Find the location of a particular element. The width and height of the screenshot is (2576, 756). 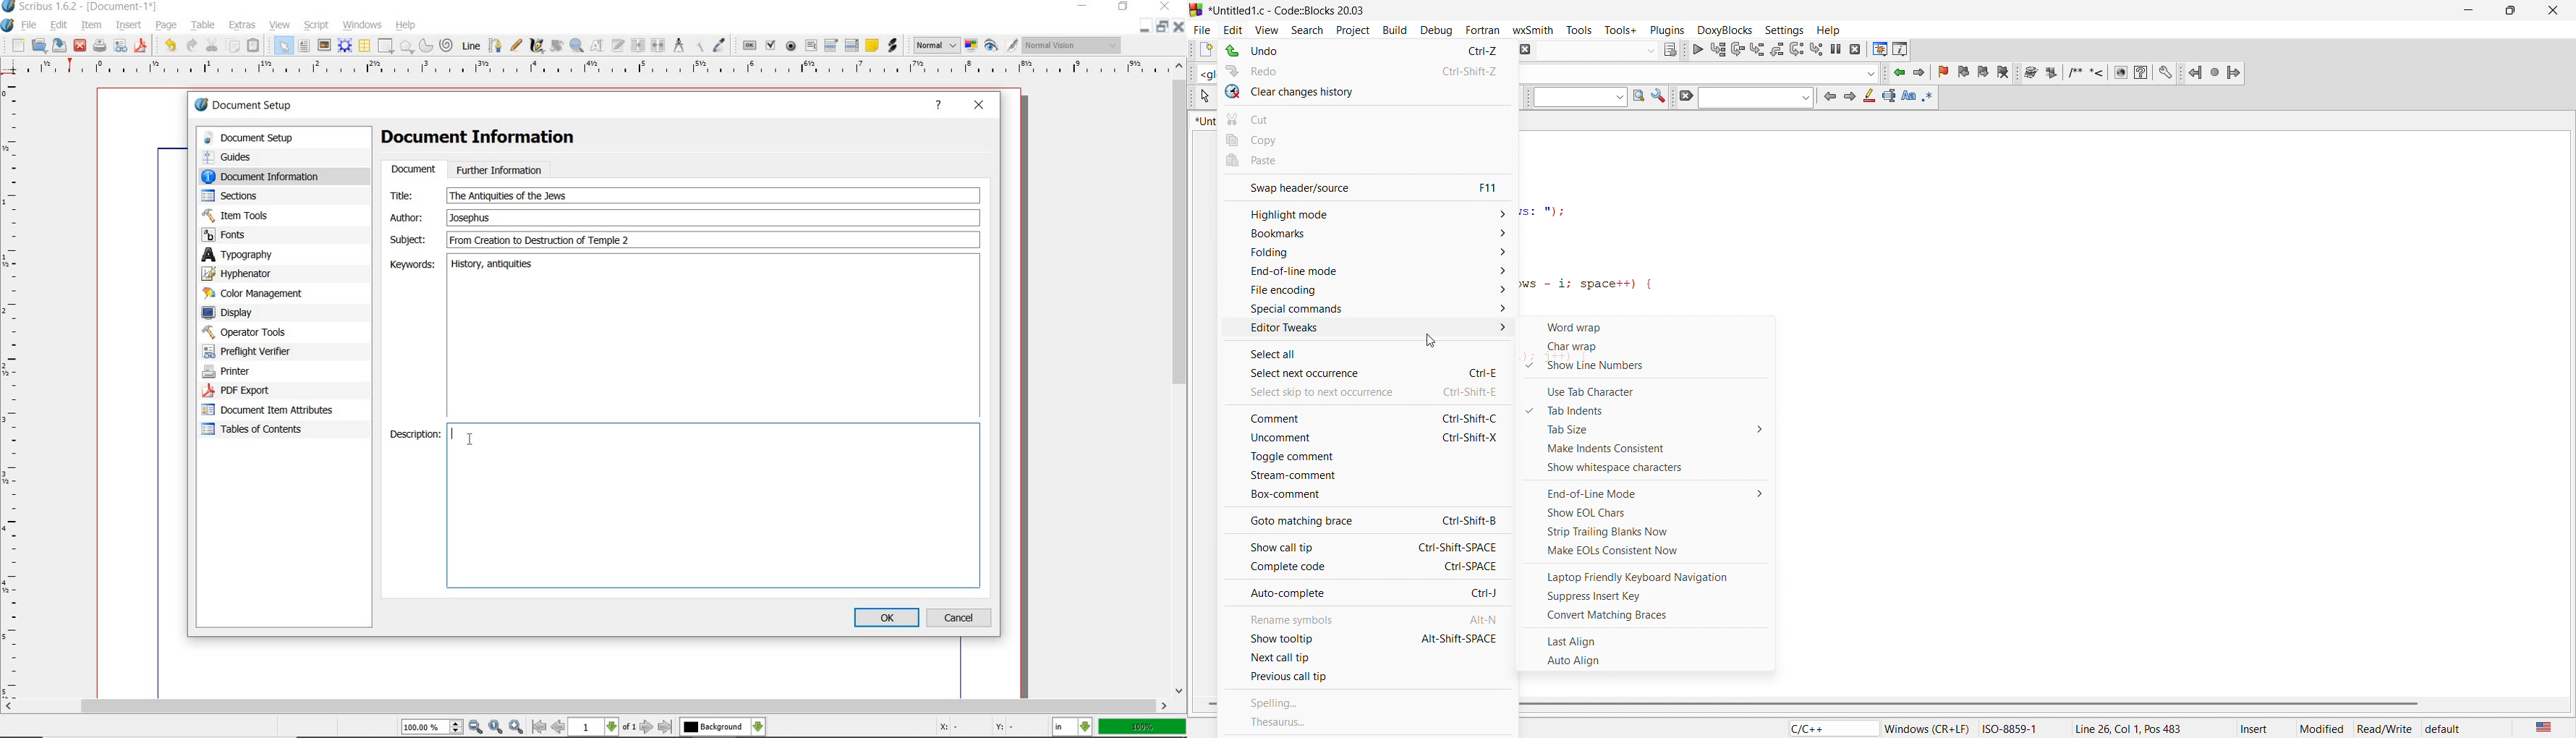

box comment  is located at coordinates (1363, 498).